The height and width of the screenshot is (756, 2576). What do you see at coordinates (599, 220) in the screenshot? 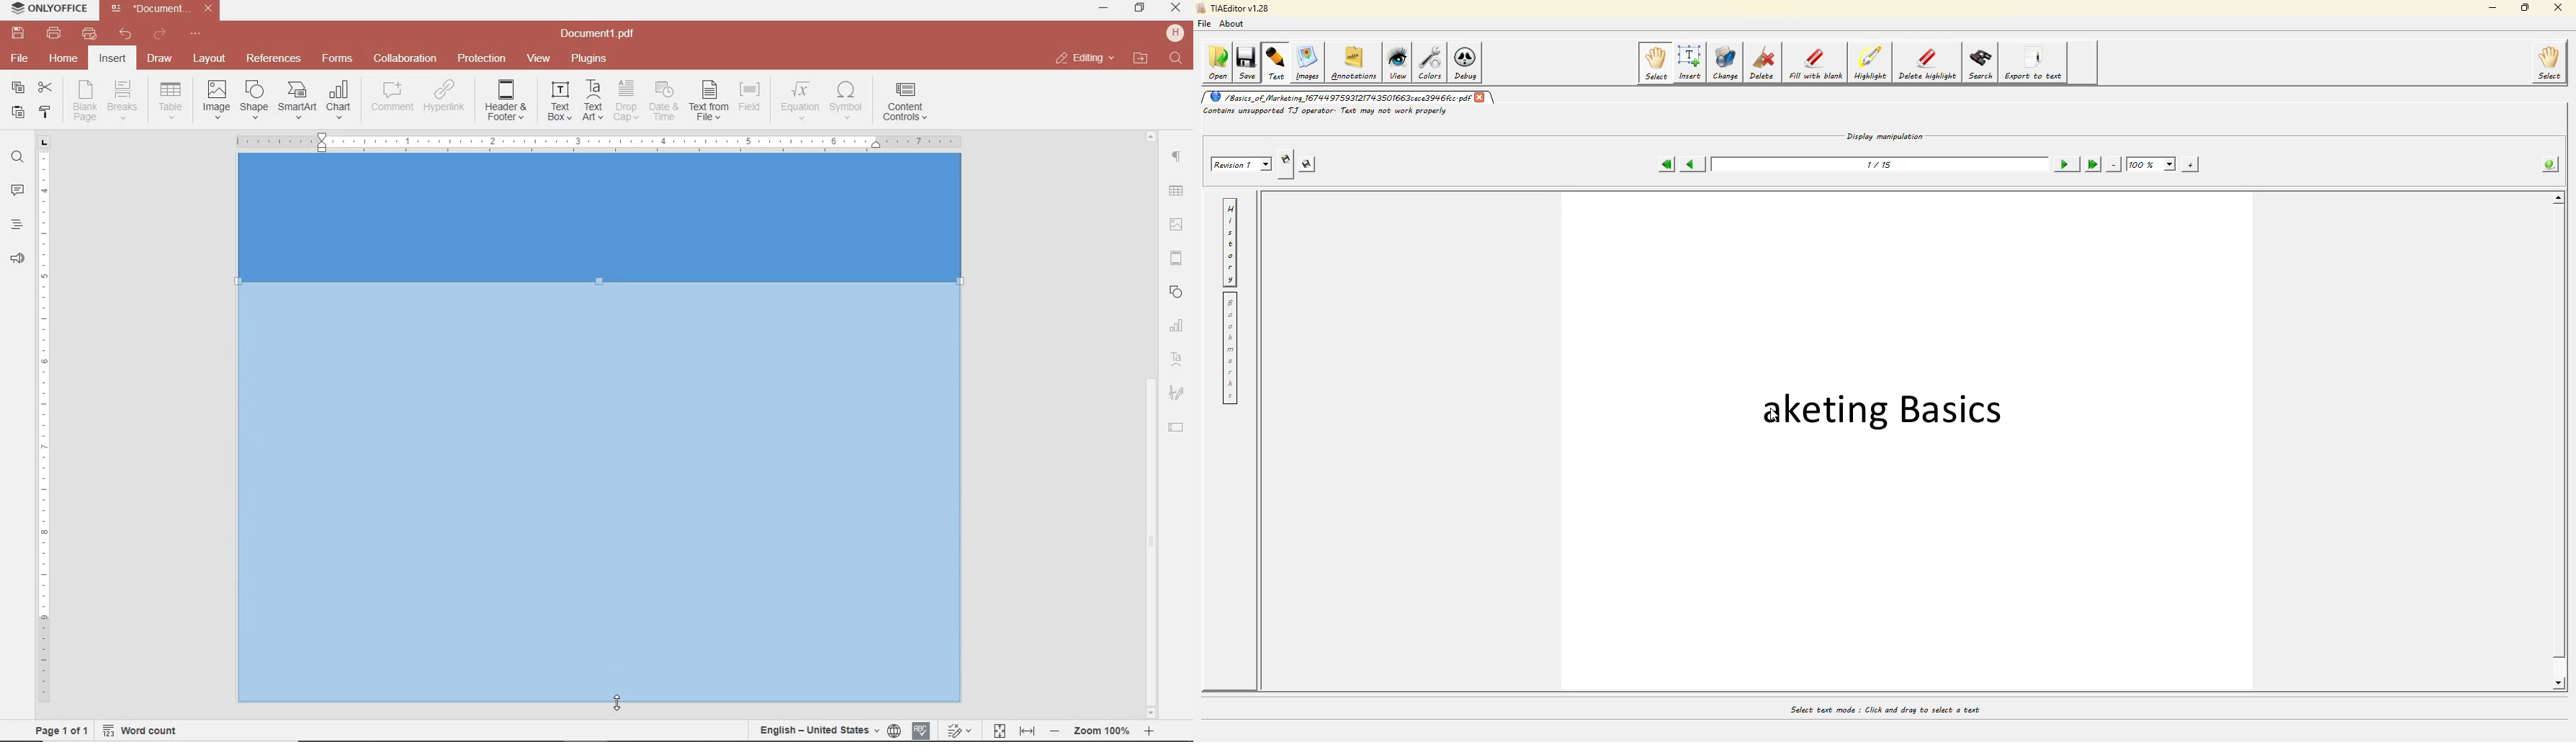
I see `` at bounding box center [599, 220].